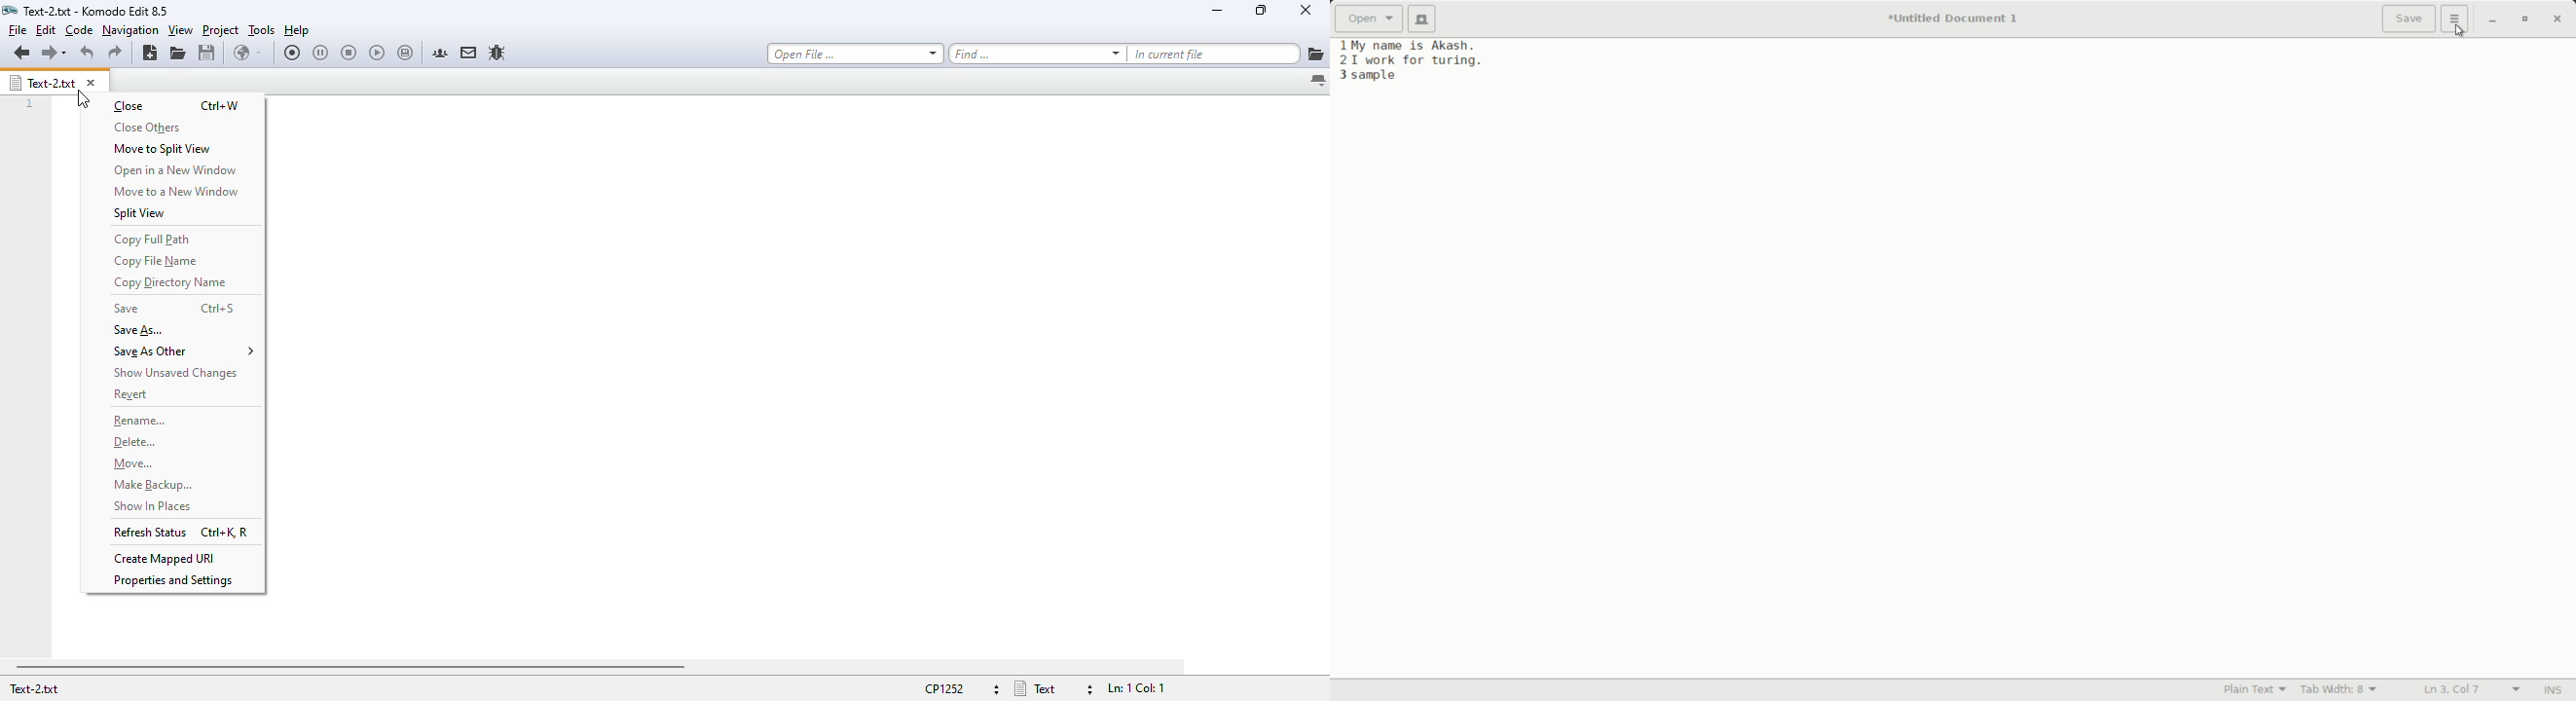 The width and height of the screenshot is (2576, 728). Describe the element at coordinates (1316, 81) in the screenshot. I see `list all tabs` at that location.